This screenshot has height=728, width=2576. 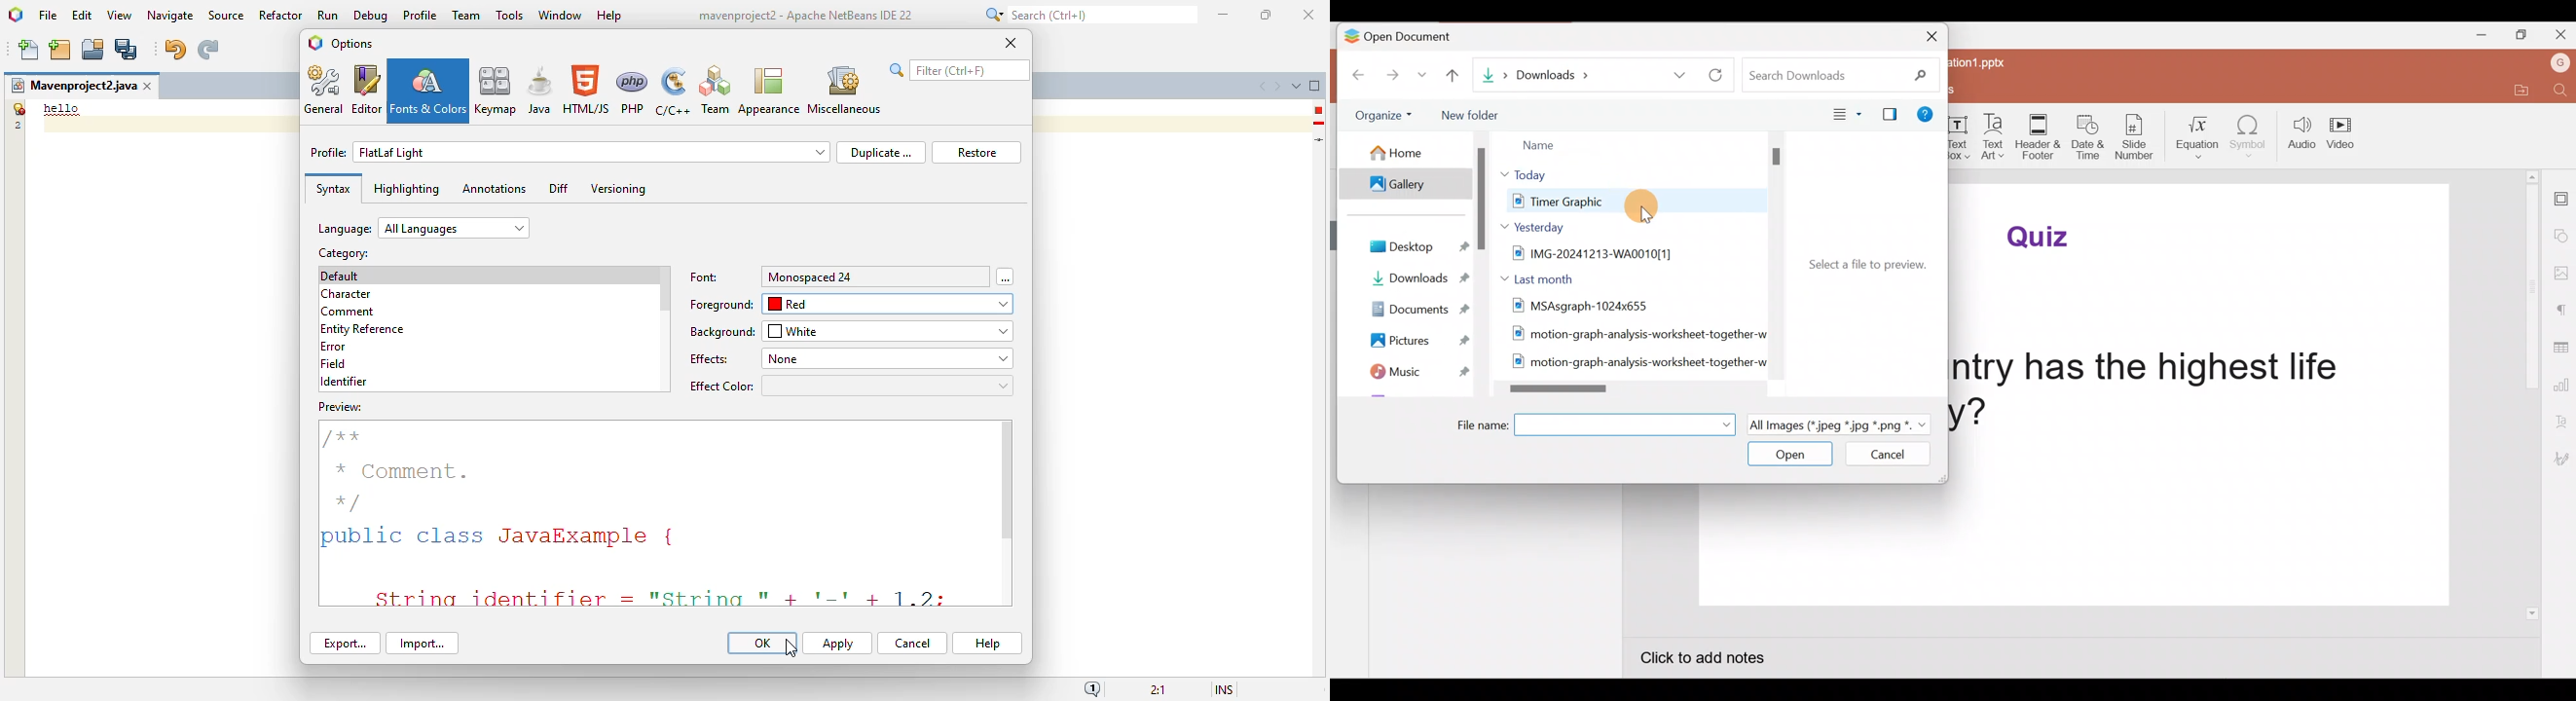 What do you see at coordinates (2557, 64) in the screenshot?
I see `Account name` at bounding box center [2557, 64].